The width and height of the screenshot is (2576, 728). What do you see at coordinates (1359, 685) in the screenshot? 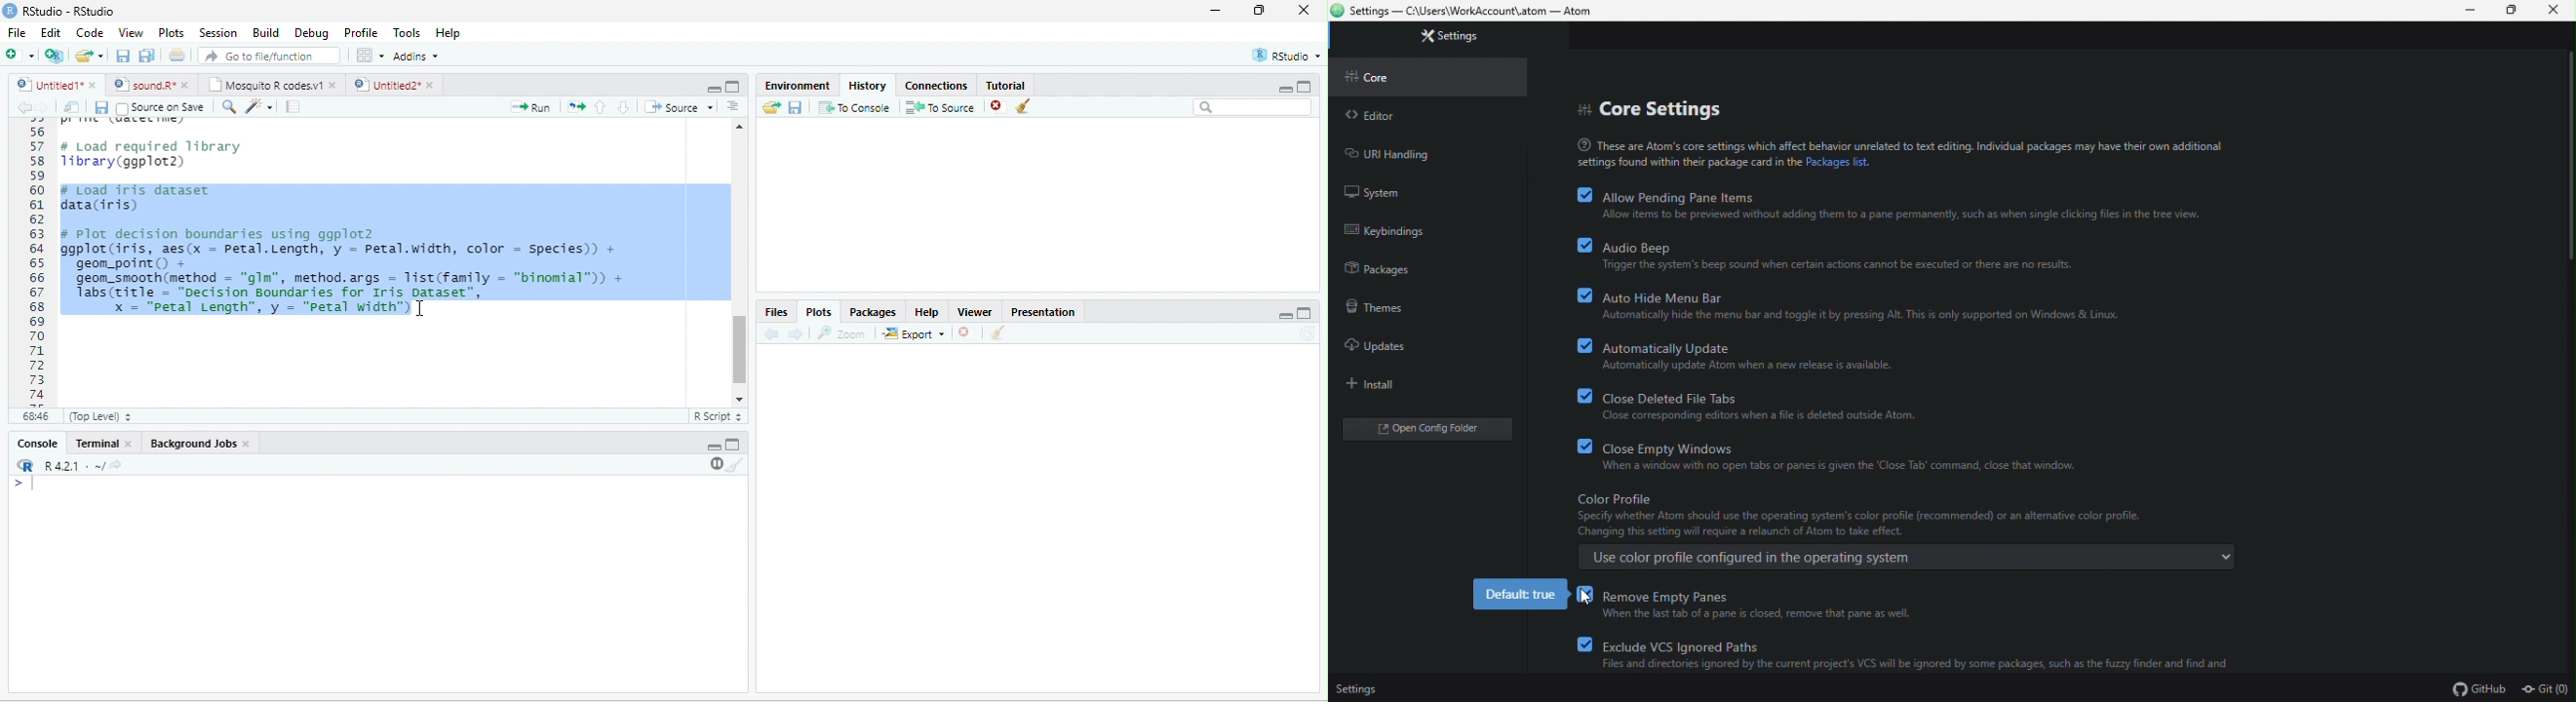
I see `settings` at bounding box center [1359, 685].